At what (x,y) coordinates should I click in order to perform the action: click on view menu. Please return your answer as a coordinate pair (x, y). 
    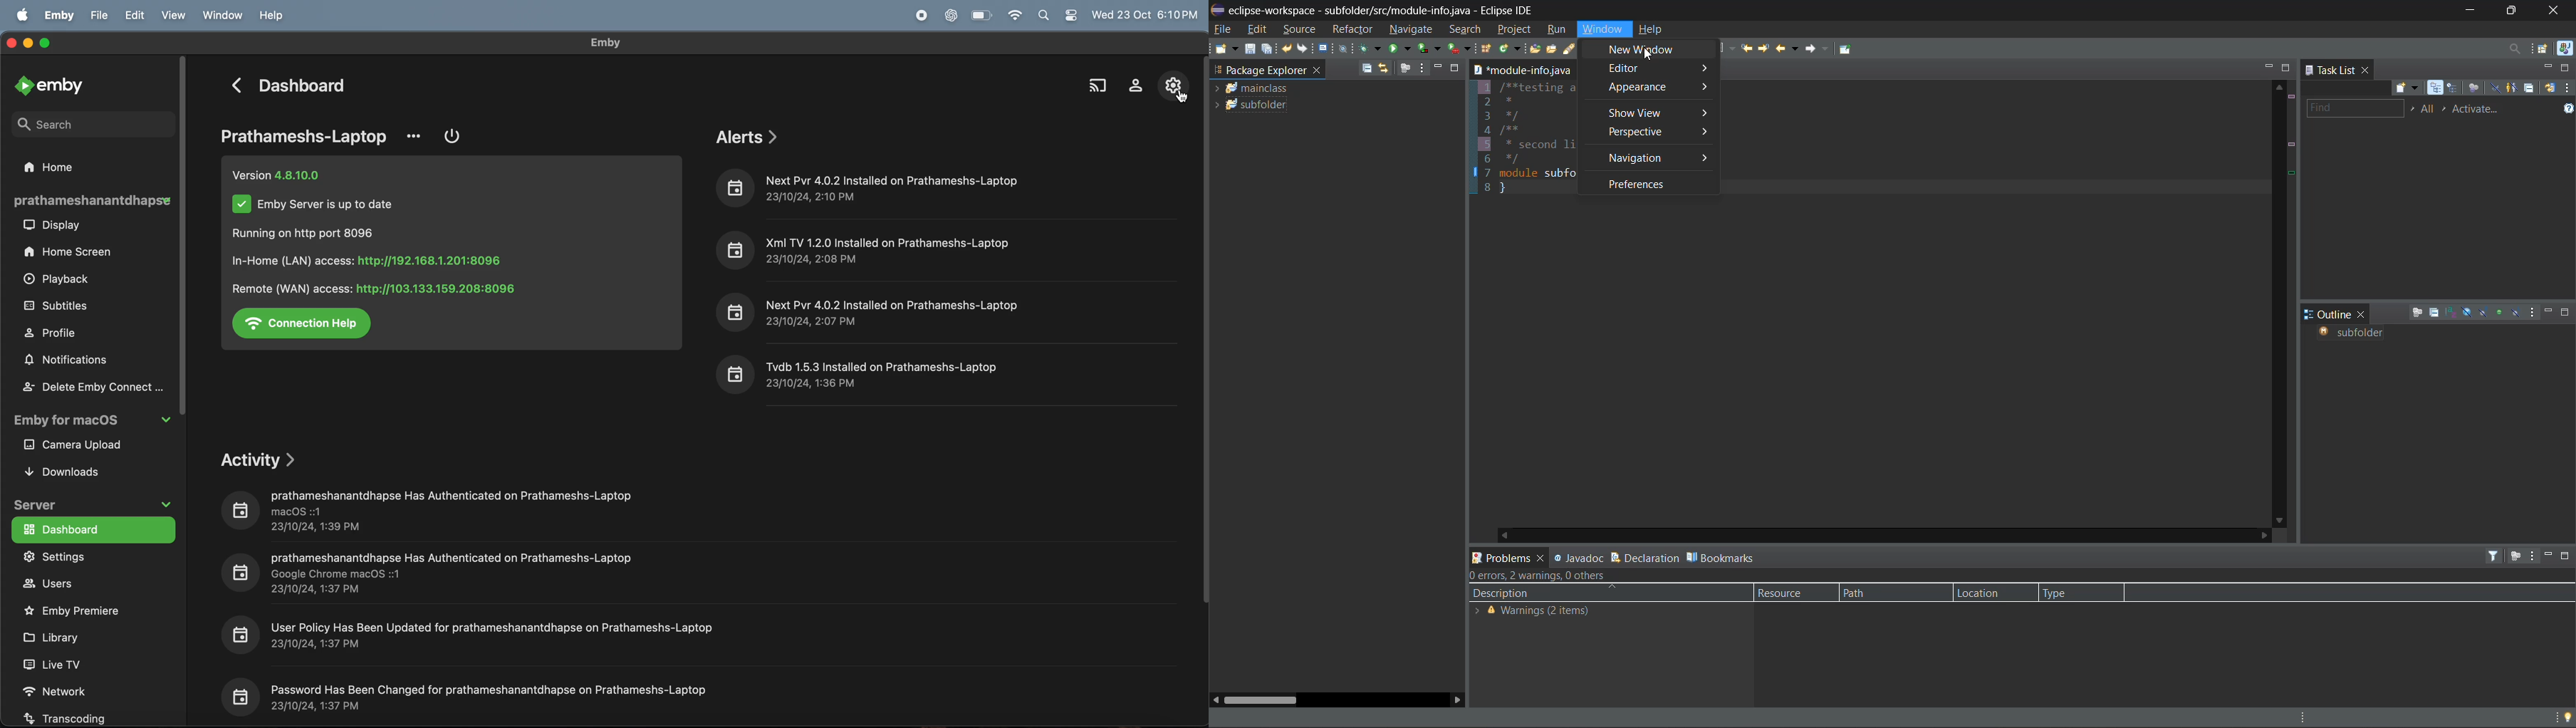
    Looking at the image, I should click on (2530, 313).